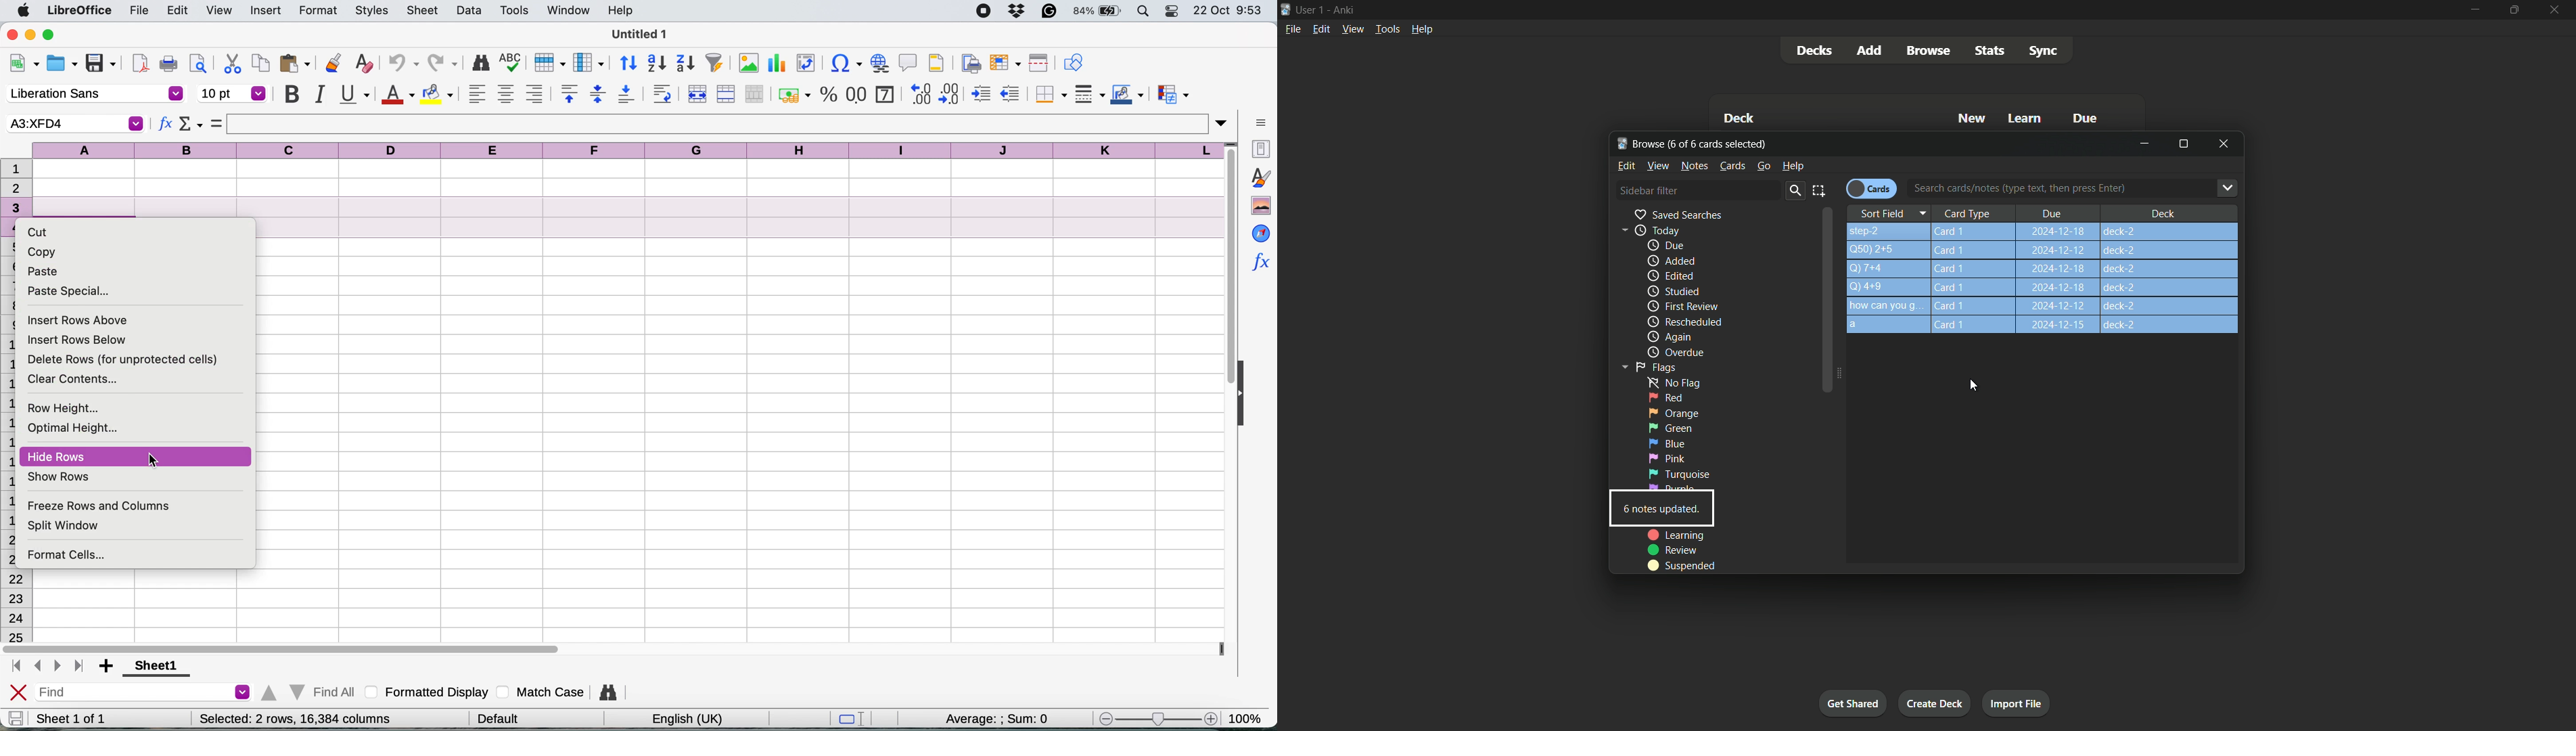  What do you see at coordinates (1666, 246) in the screenshot?
I see `due` at bounding box center [1666, 246].